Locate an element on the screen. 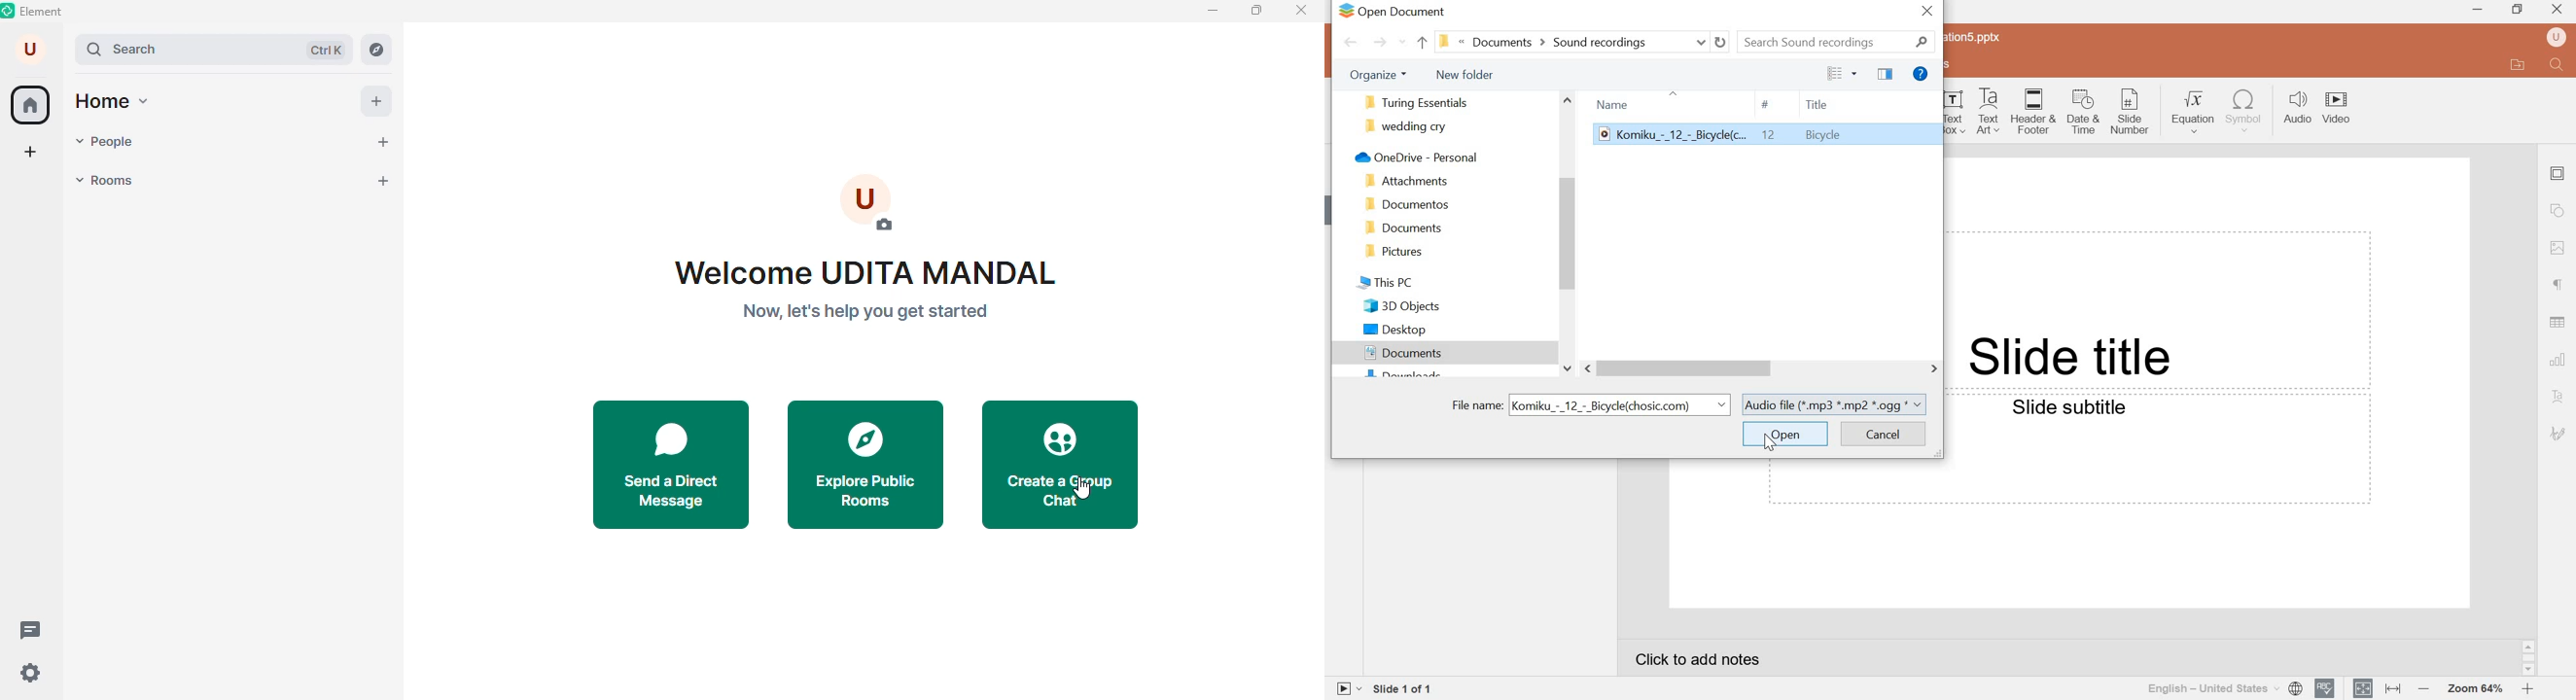  Equation is located at coordinates (2194, 111).